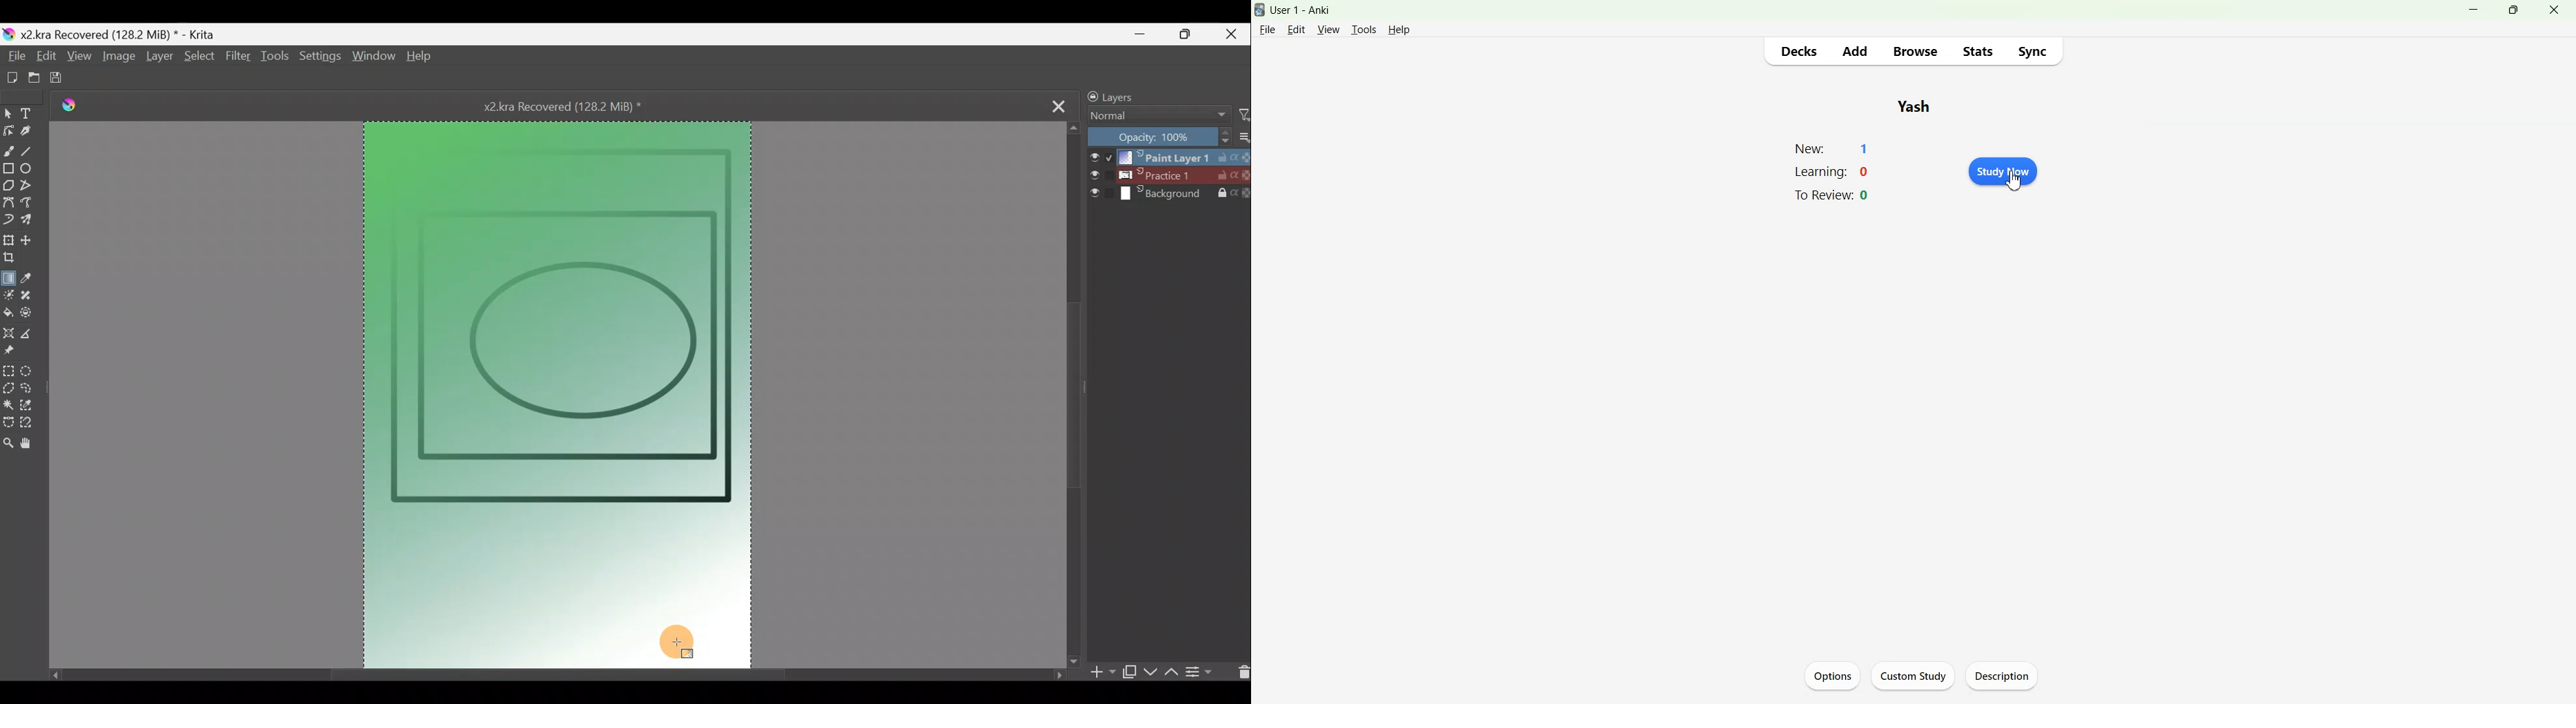  Describe the element at coordinates (29, 153) in the screenshot. I see `Line tool` at that location.